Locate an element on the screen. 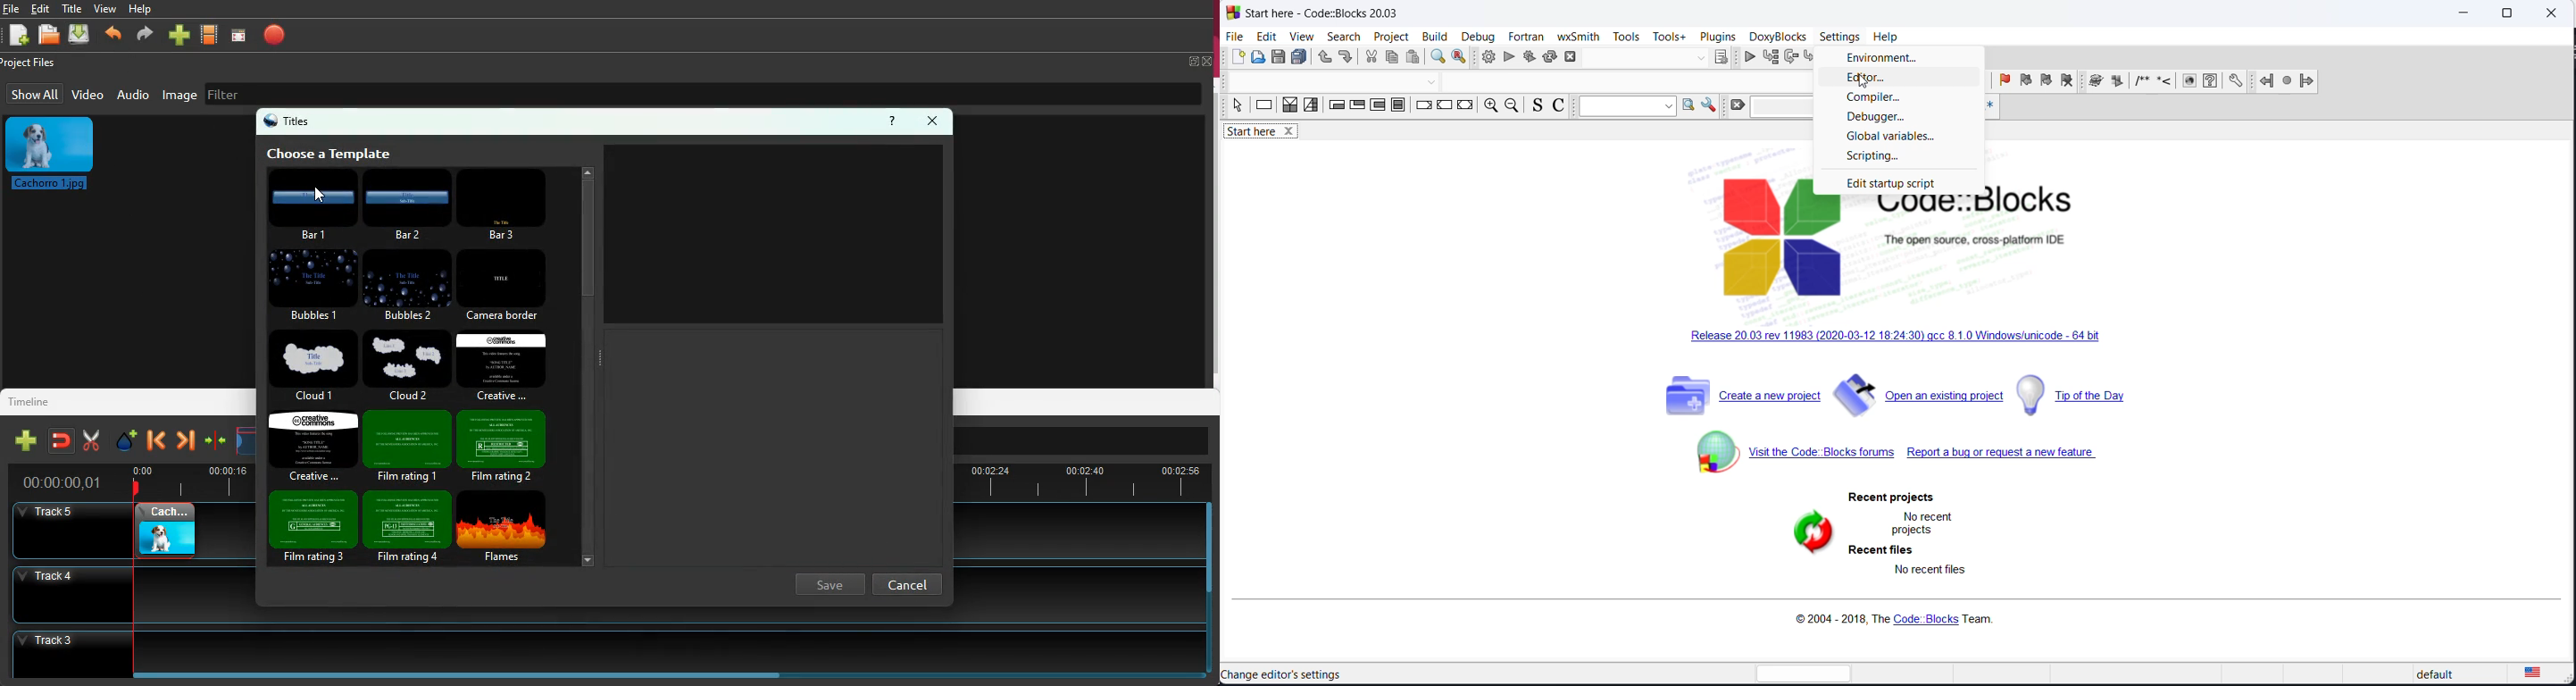  exit condition loop is located at coordinates (1356, 108).